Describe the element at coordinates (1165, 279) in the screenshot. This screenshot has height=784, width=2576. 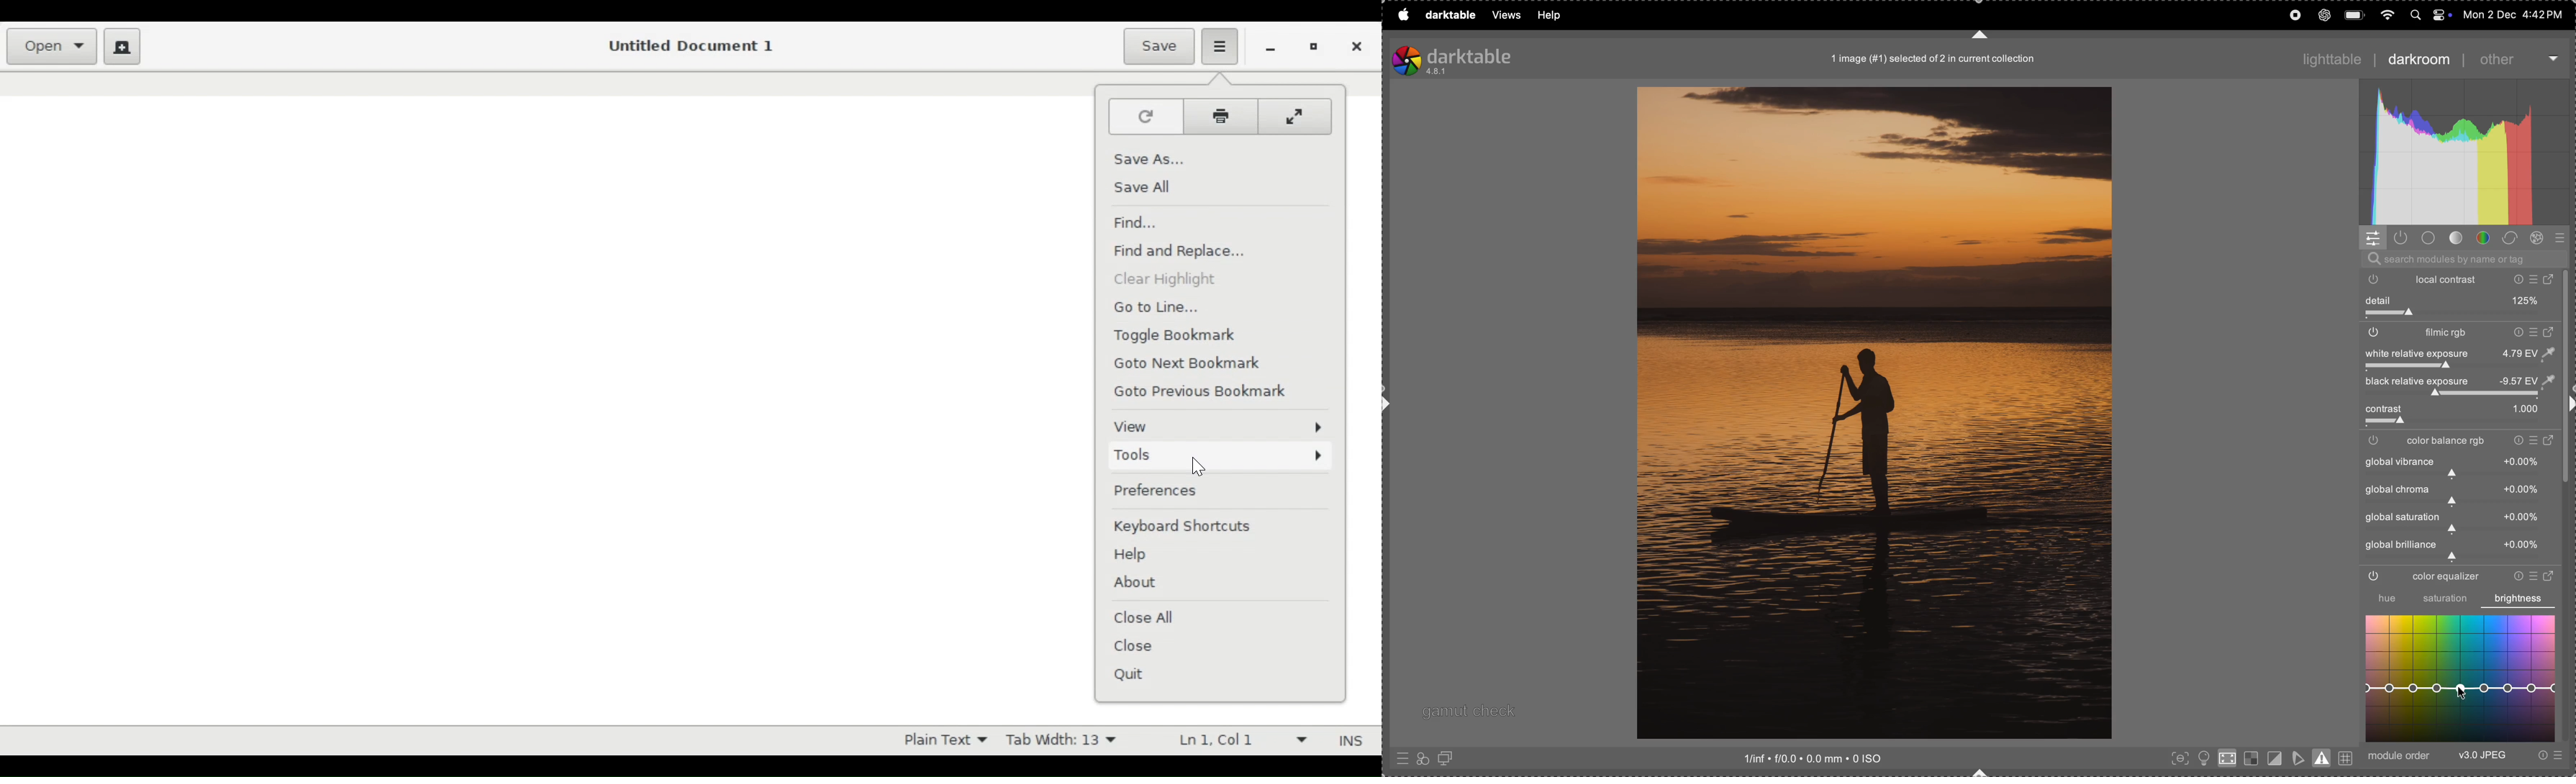
I see `Clear Highlight` at that location.